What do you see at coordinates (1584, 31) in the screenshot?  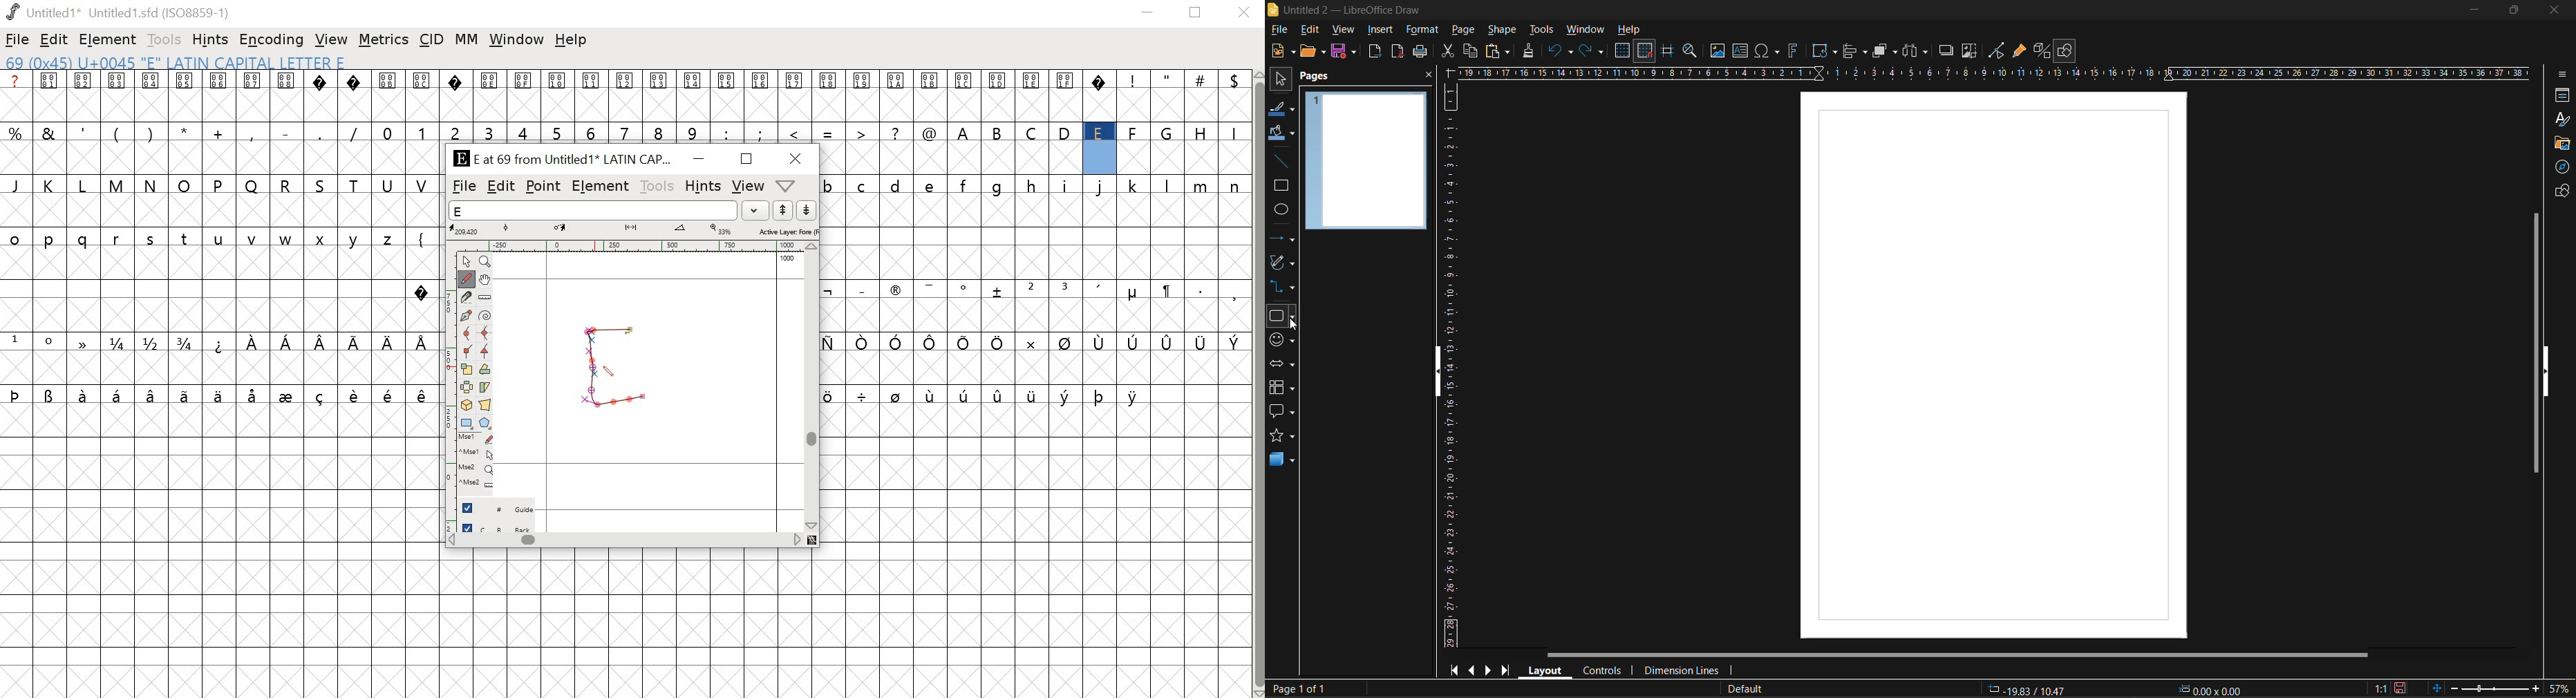 I see `window` at bounding box center [1584, 31].